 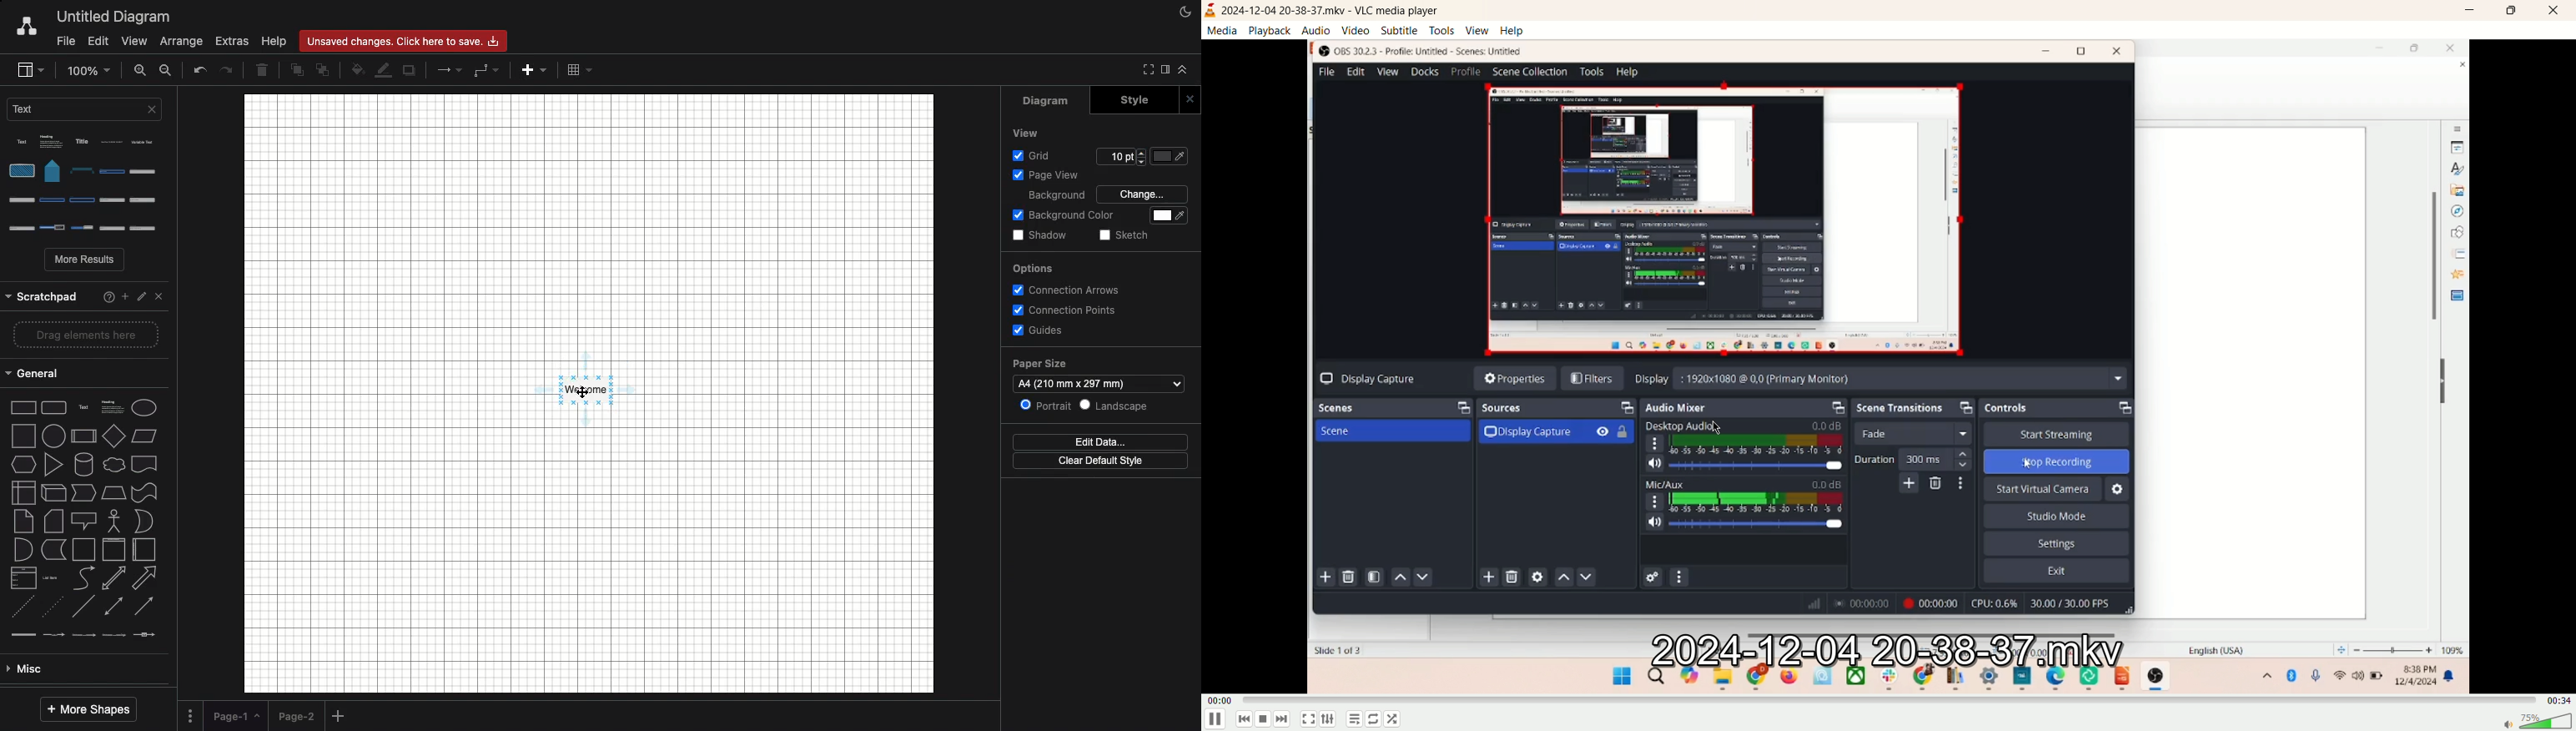 I want to click on Undo, so click(x=199, y=71).